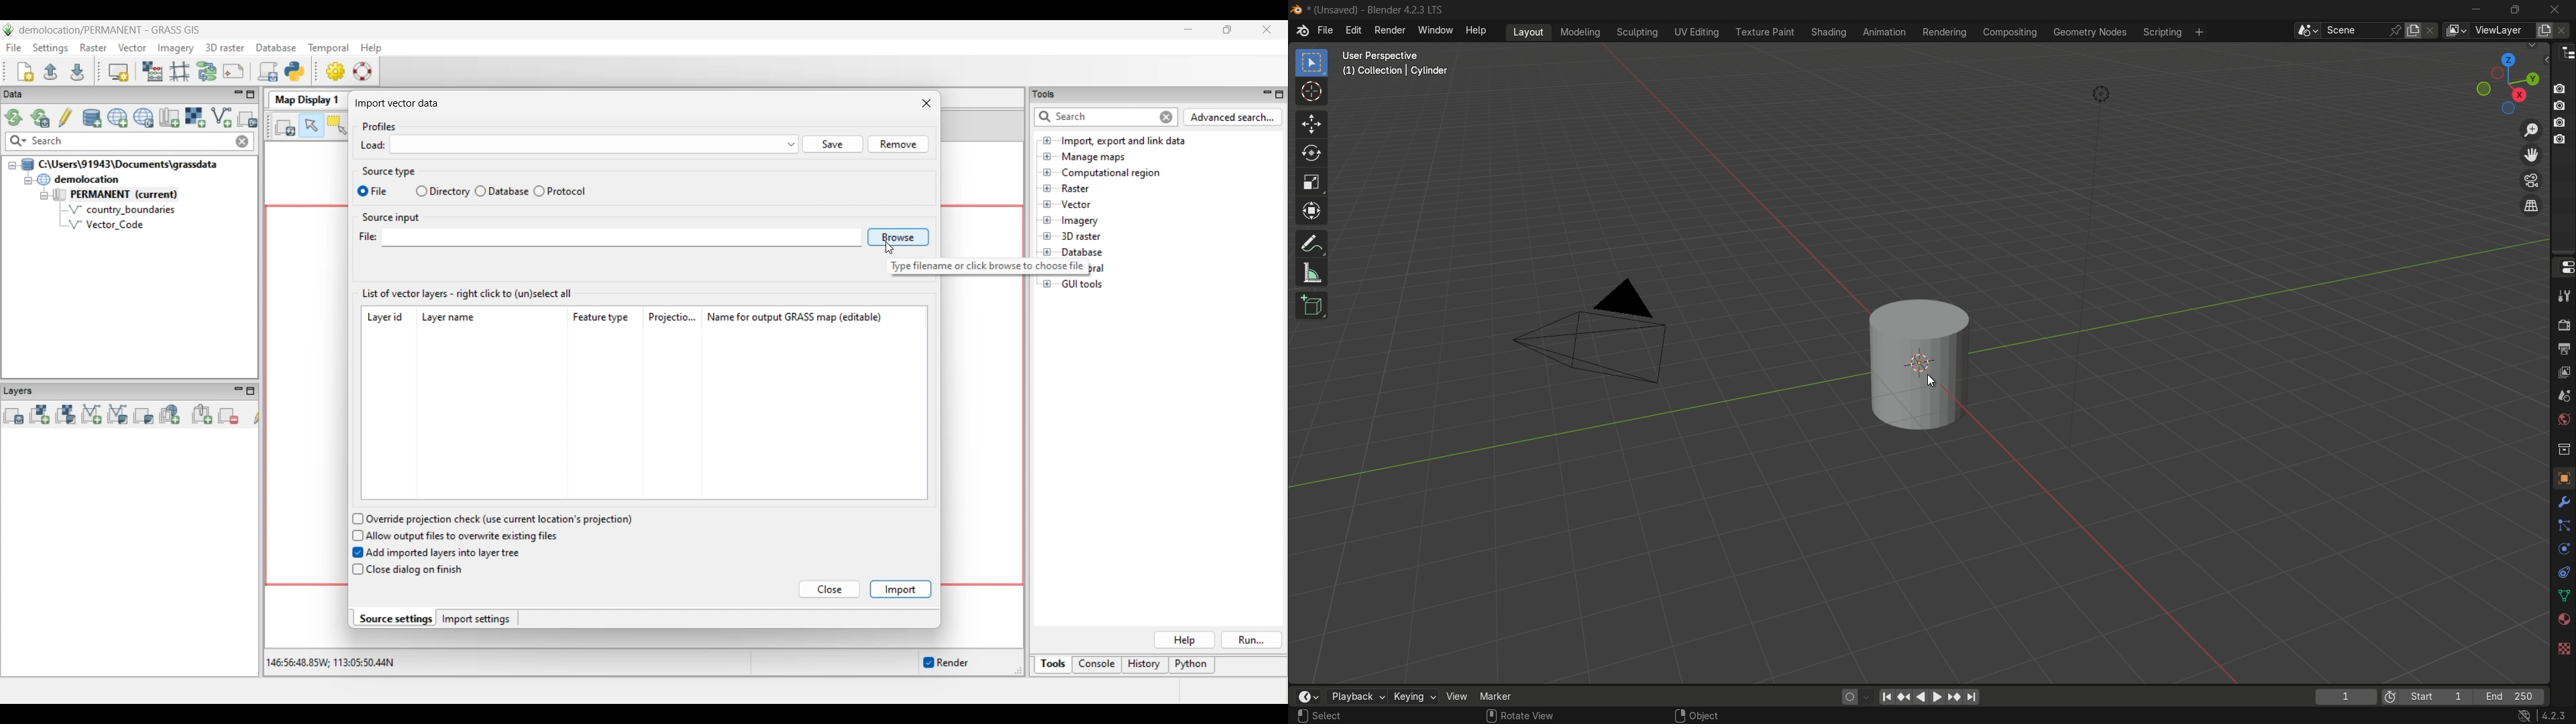 Image resolution: width=2576 pixels, height=728 pixels. Describe the element at coordinates (2565, 31) in the screenshot. I see `remove view layer` at that location.